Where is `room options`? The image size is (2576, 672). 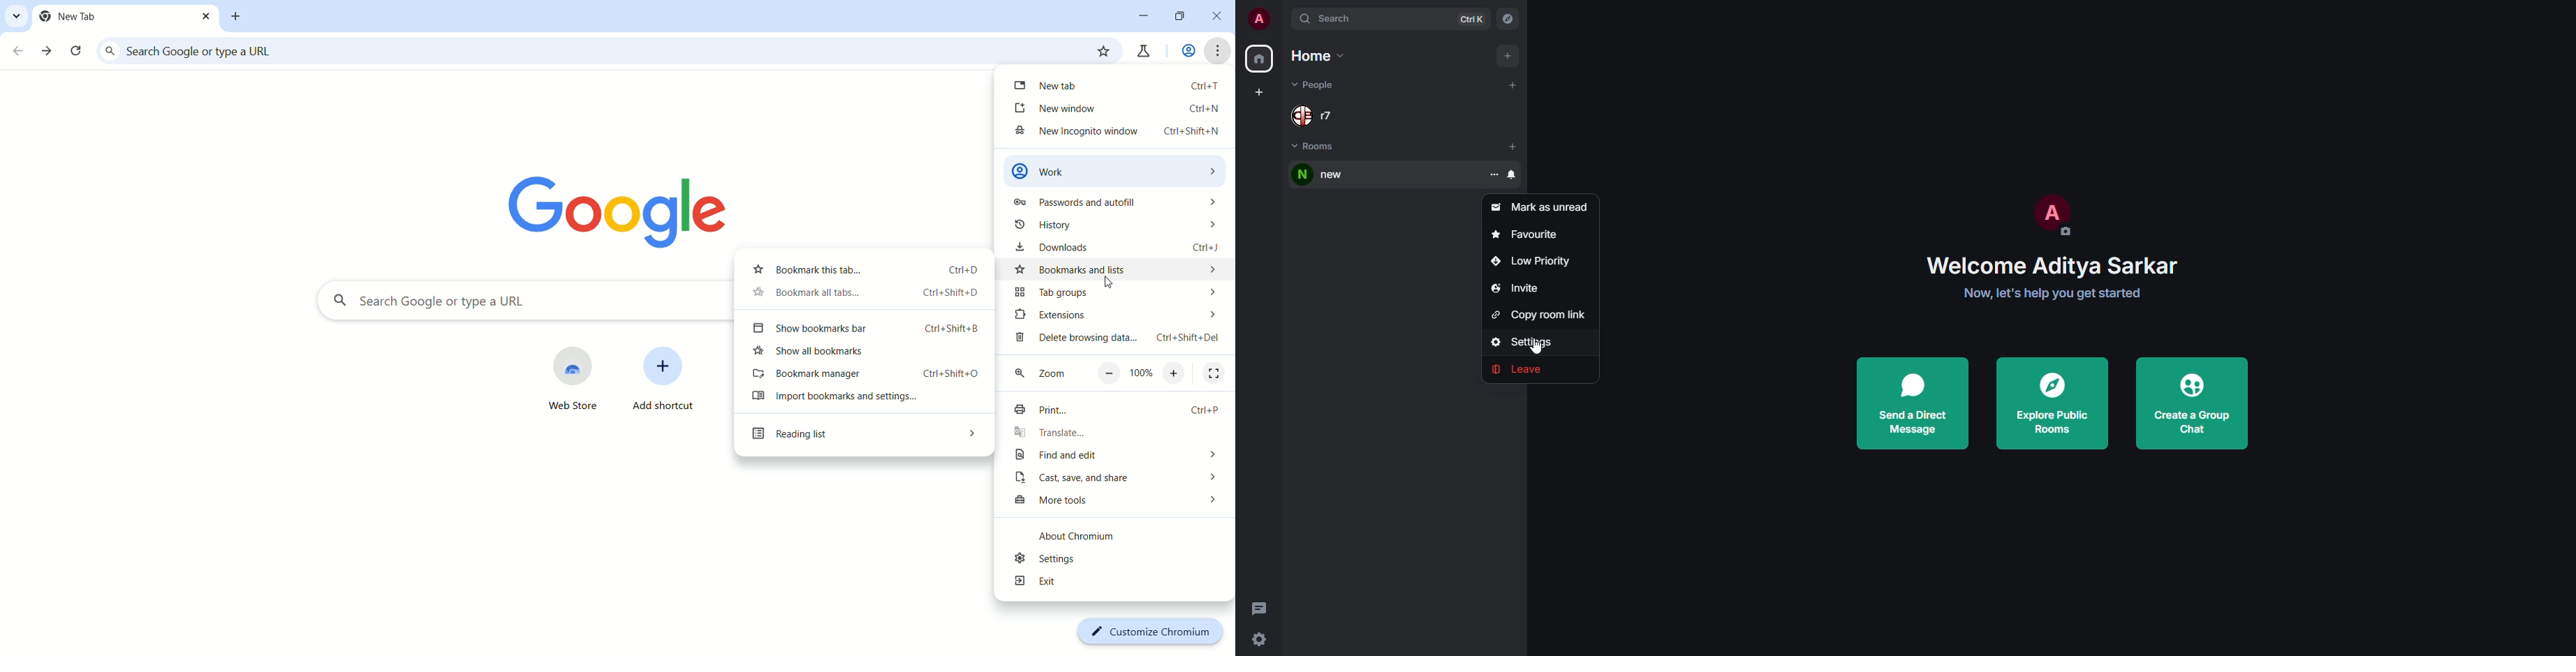
room options is located at coordinates (1541, 174).